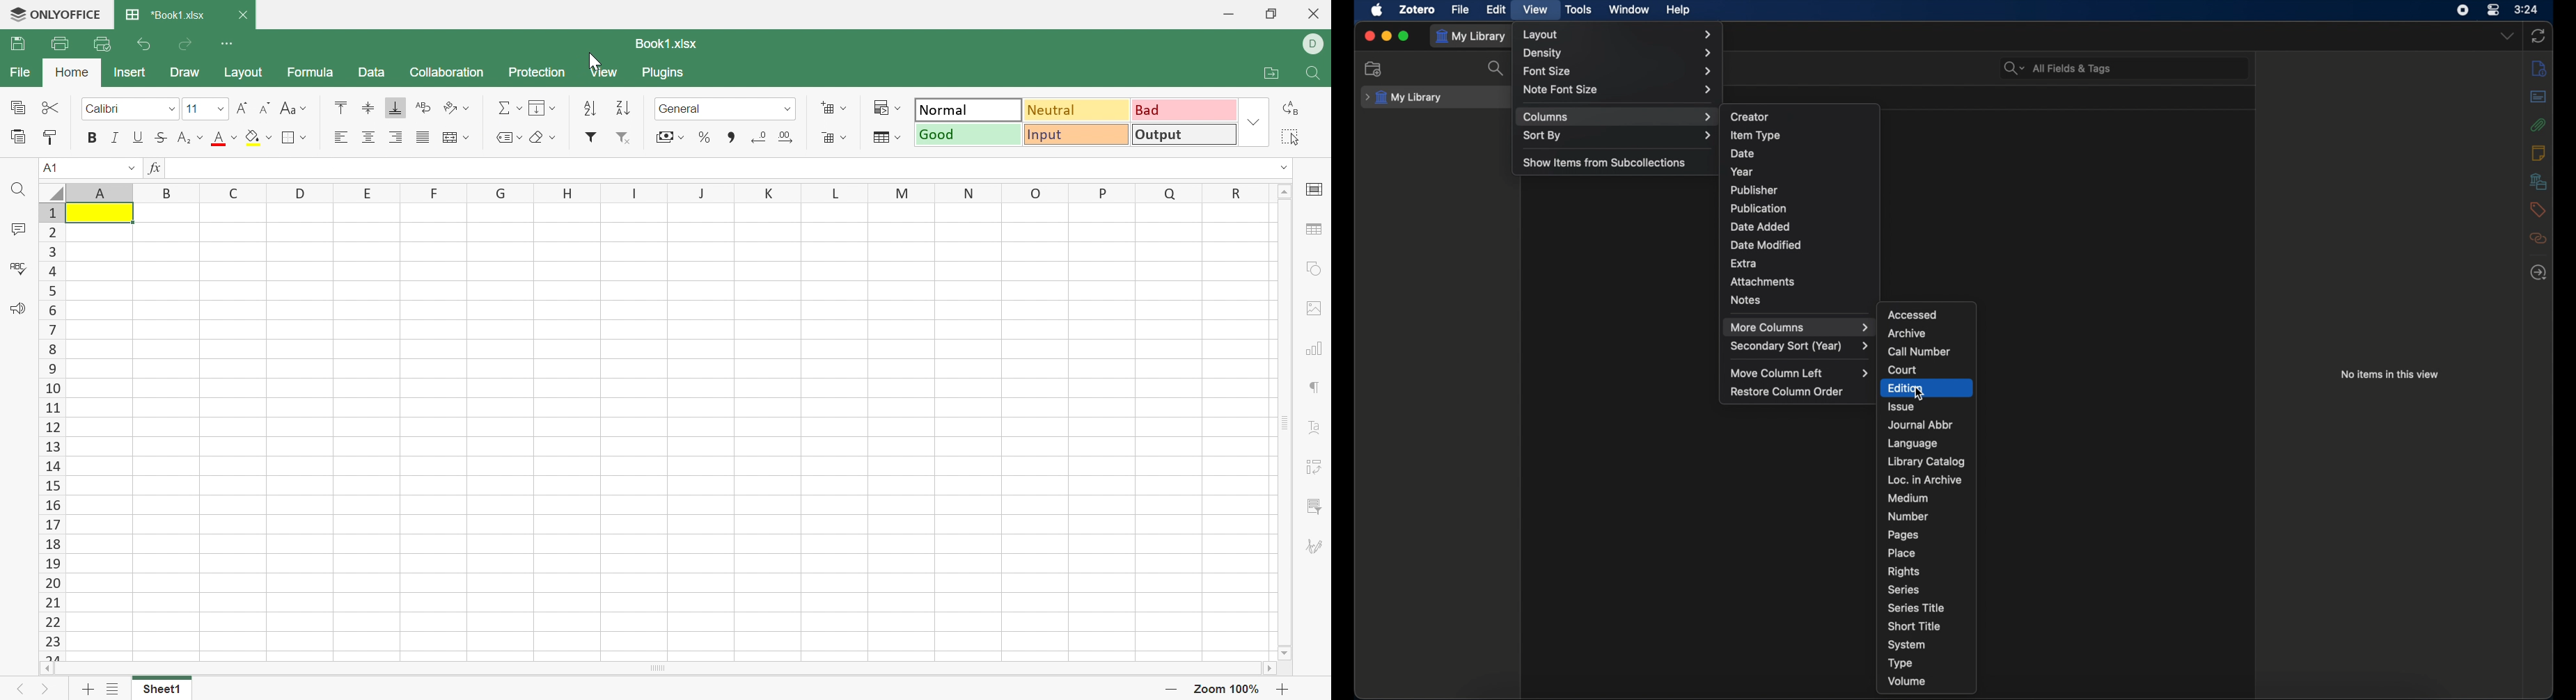 The height and width of the screenshot is (700, 2576). What do you see at coordinates (1289, 109) in the screenshot?
I see `Replace` at bounding box center [1289, 109].